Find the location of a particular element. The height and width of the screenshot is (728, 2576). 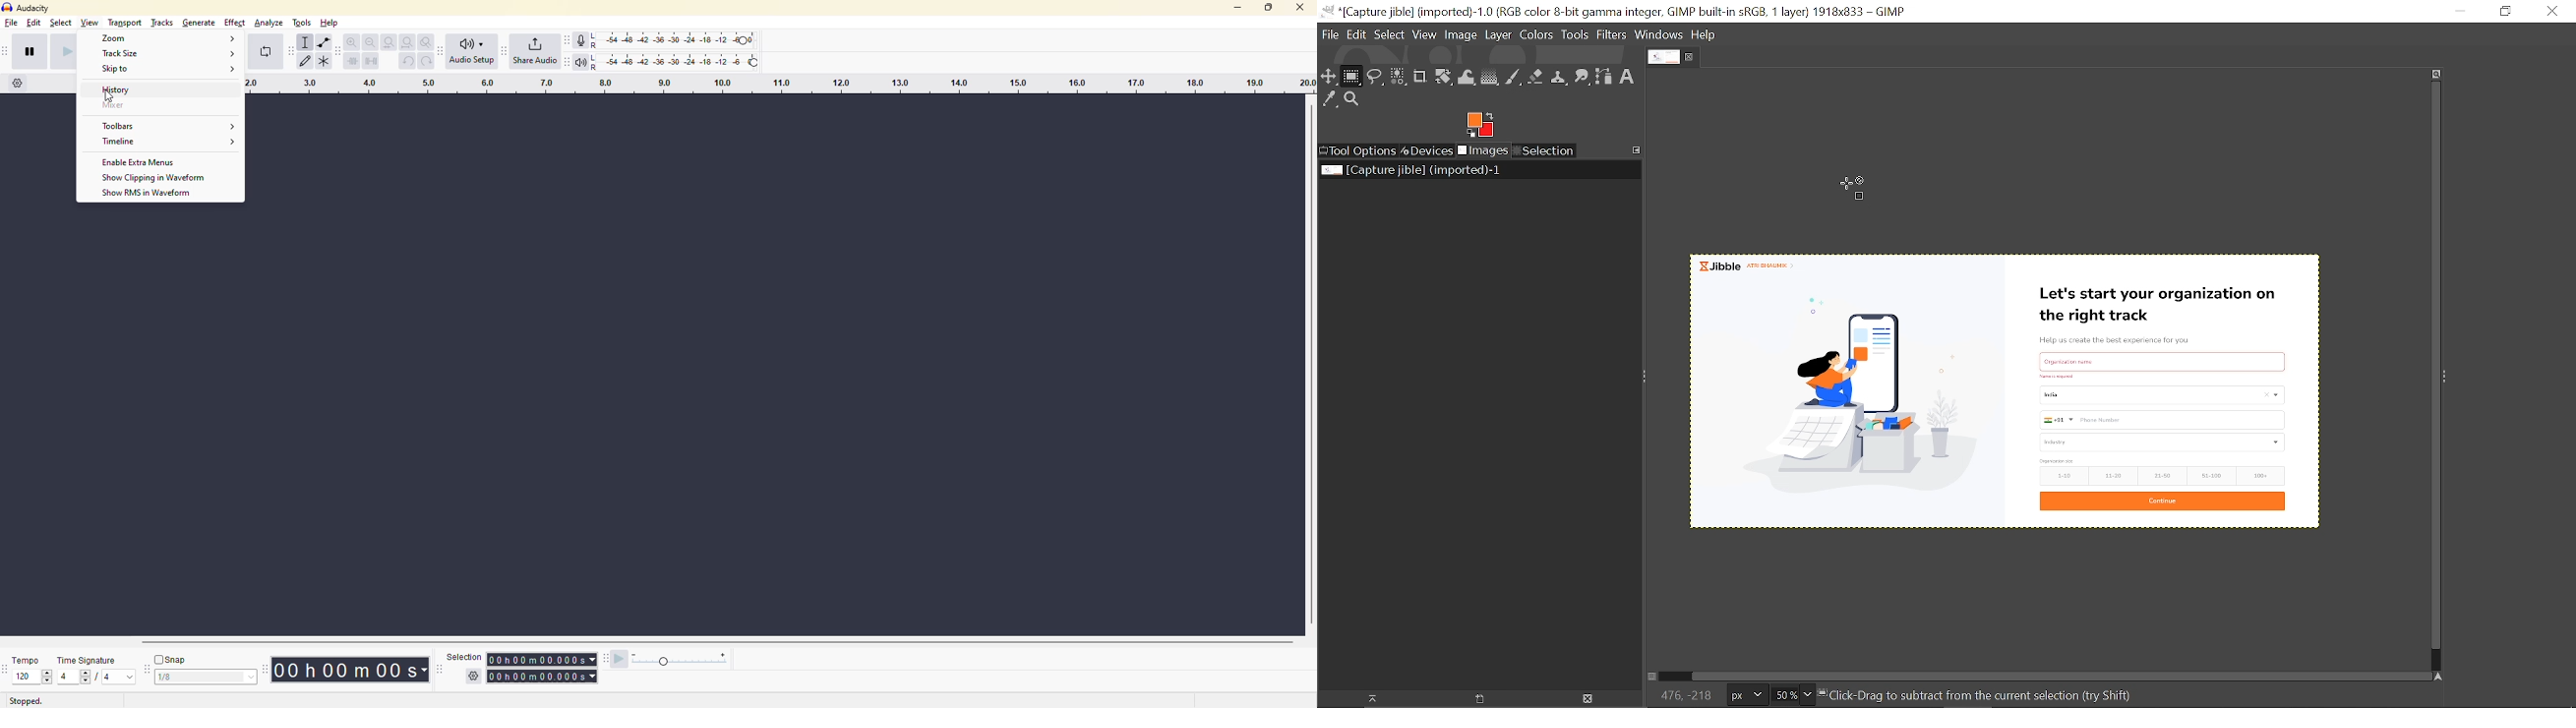

skip to is located at coordinates (169, 70).